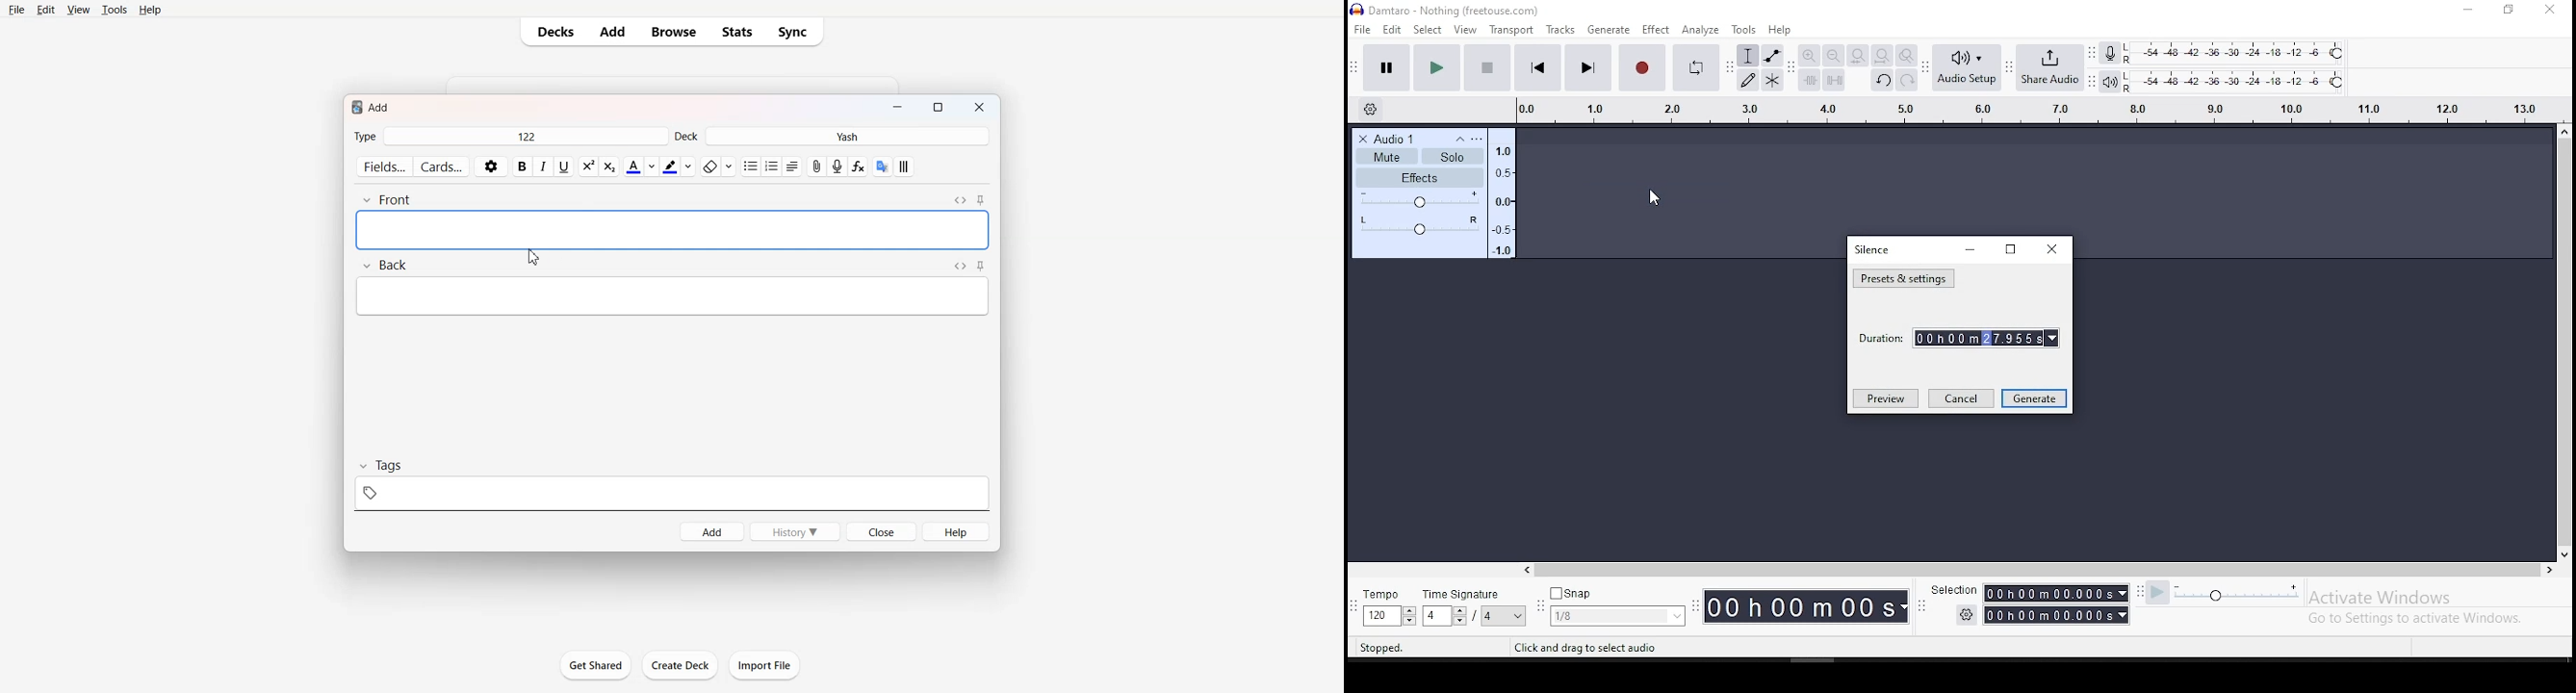 This screenshot has width=2576, height=700. What do you see at coordinates (1702, 30) in the screenshot?
I see `analyze` at bounding box center [1702, 30].